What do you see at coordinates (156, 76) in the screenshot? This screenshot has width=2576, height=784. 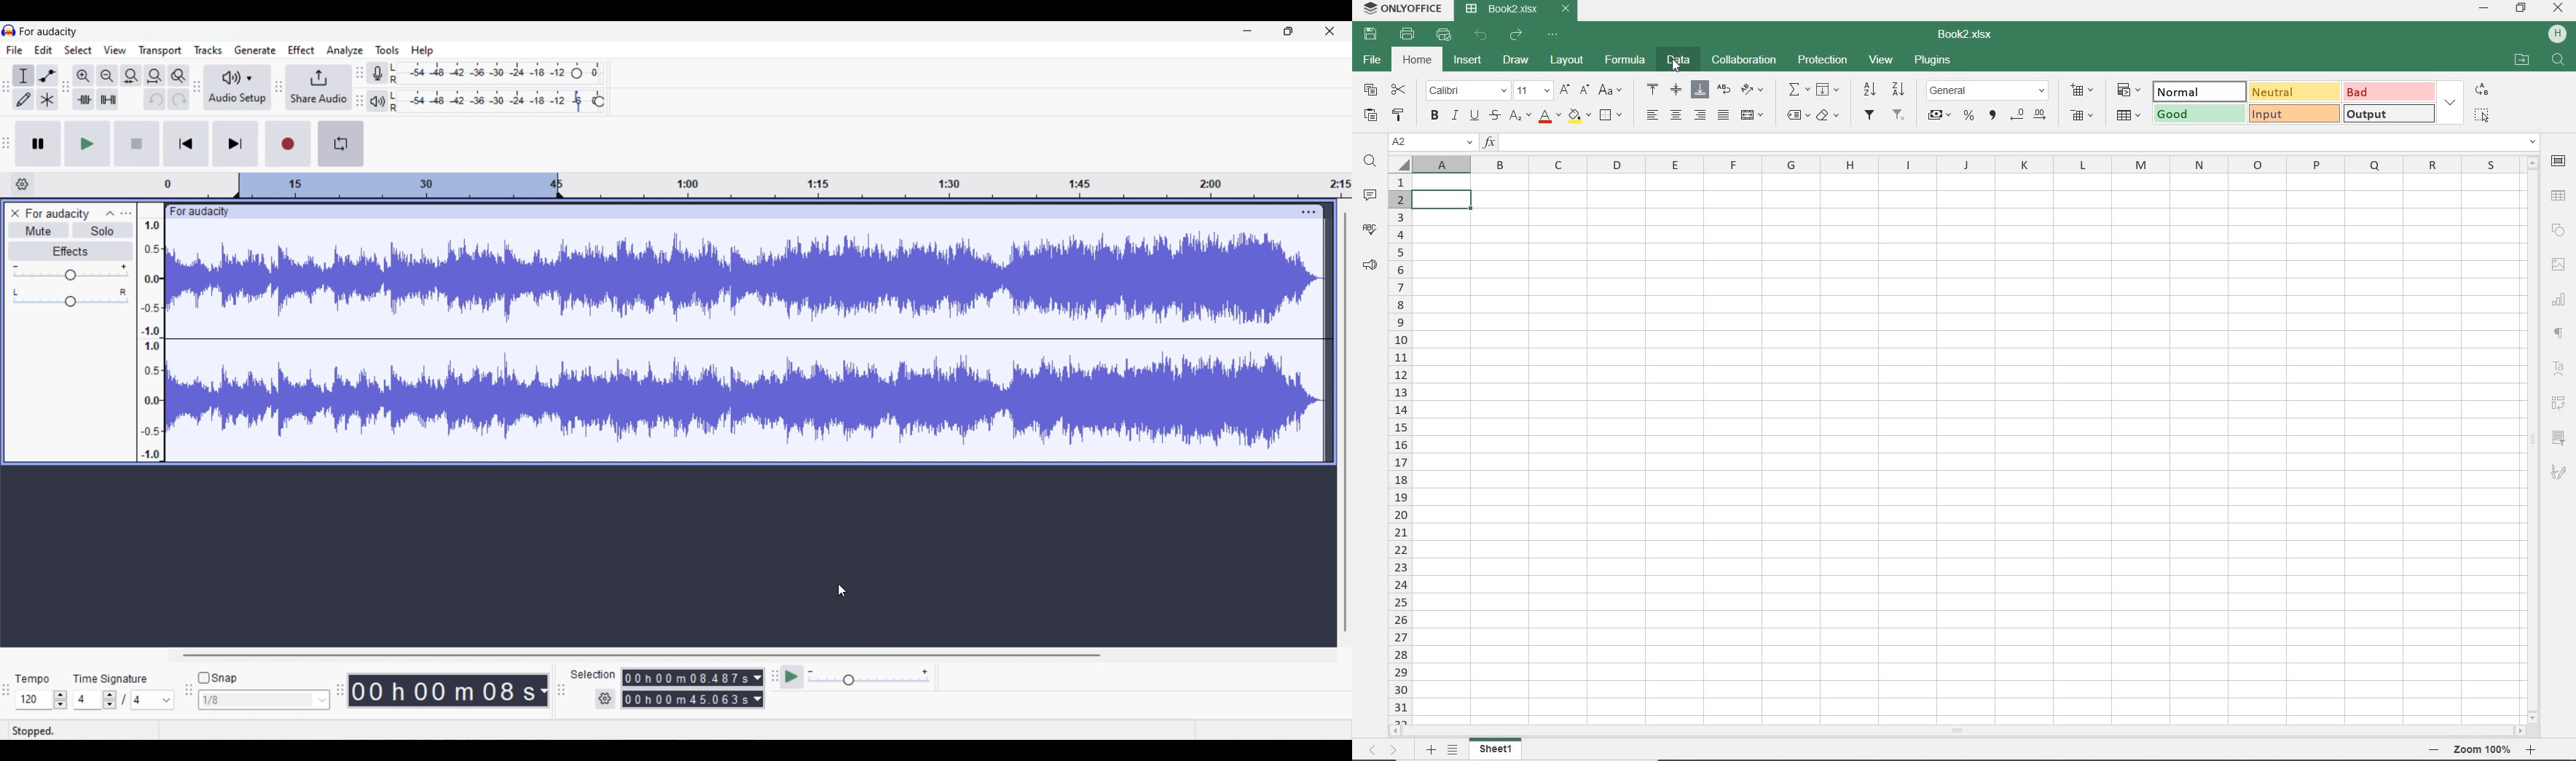 I see `Fit project to width` at bounding box center [156, 76].